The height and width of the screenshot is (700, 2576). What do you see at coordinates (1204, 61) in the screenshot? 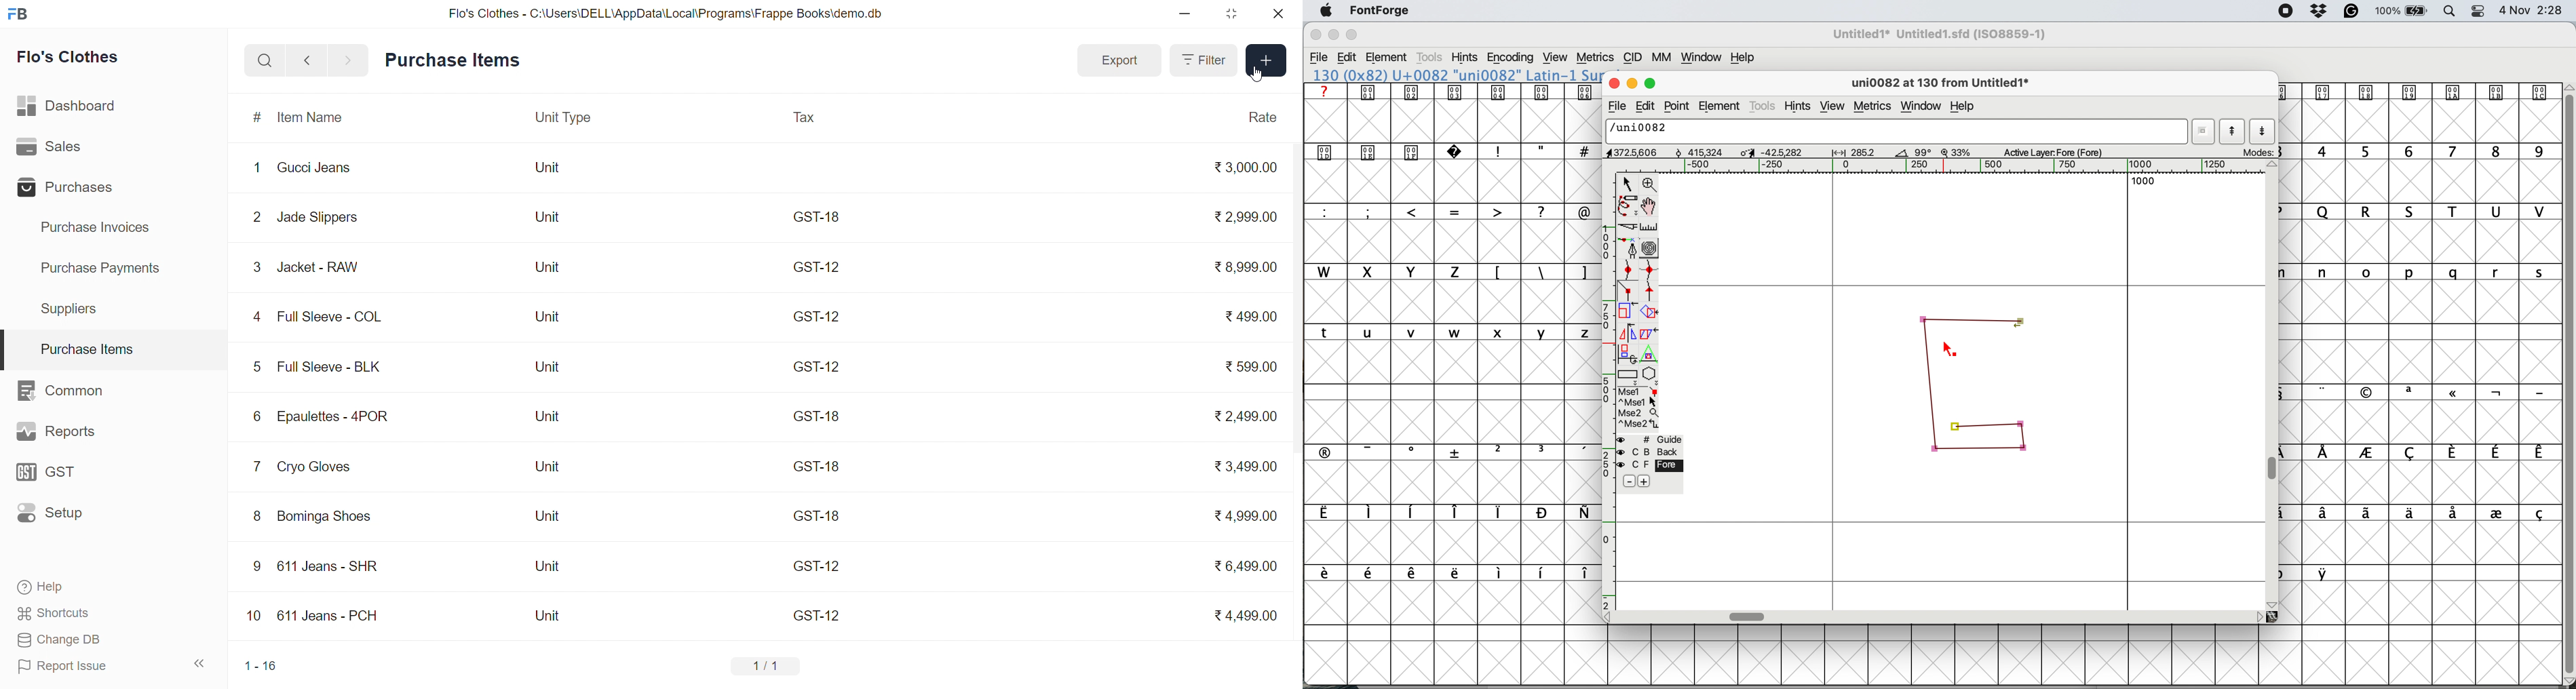
I see `Filter` at bounding box center [1204, 61].